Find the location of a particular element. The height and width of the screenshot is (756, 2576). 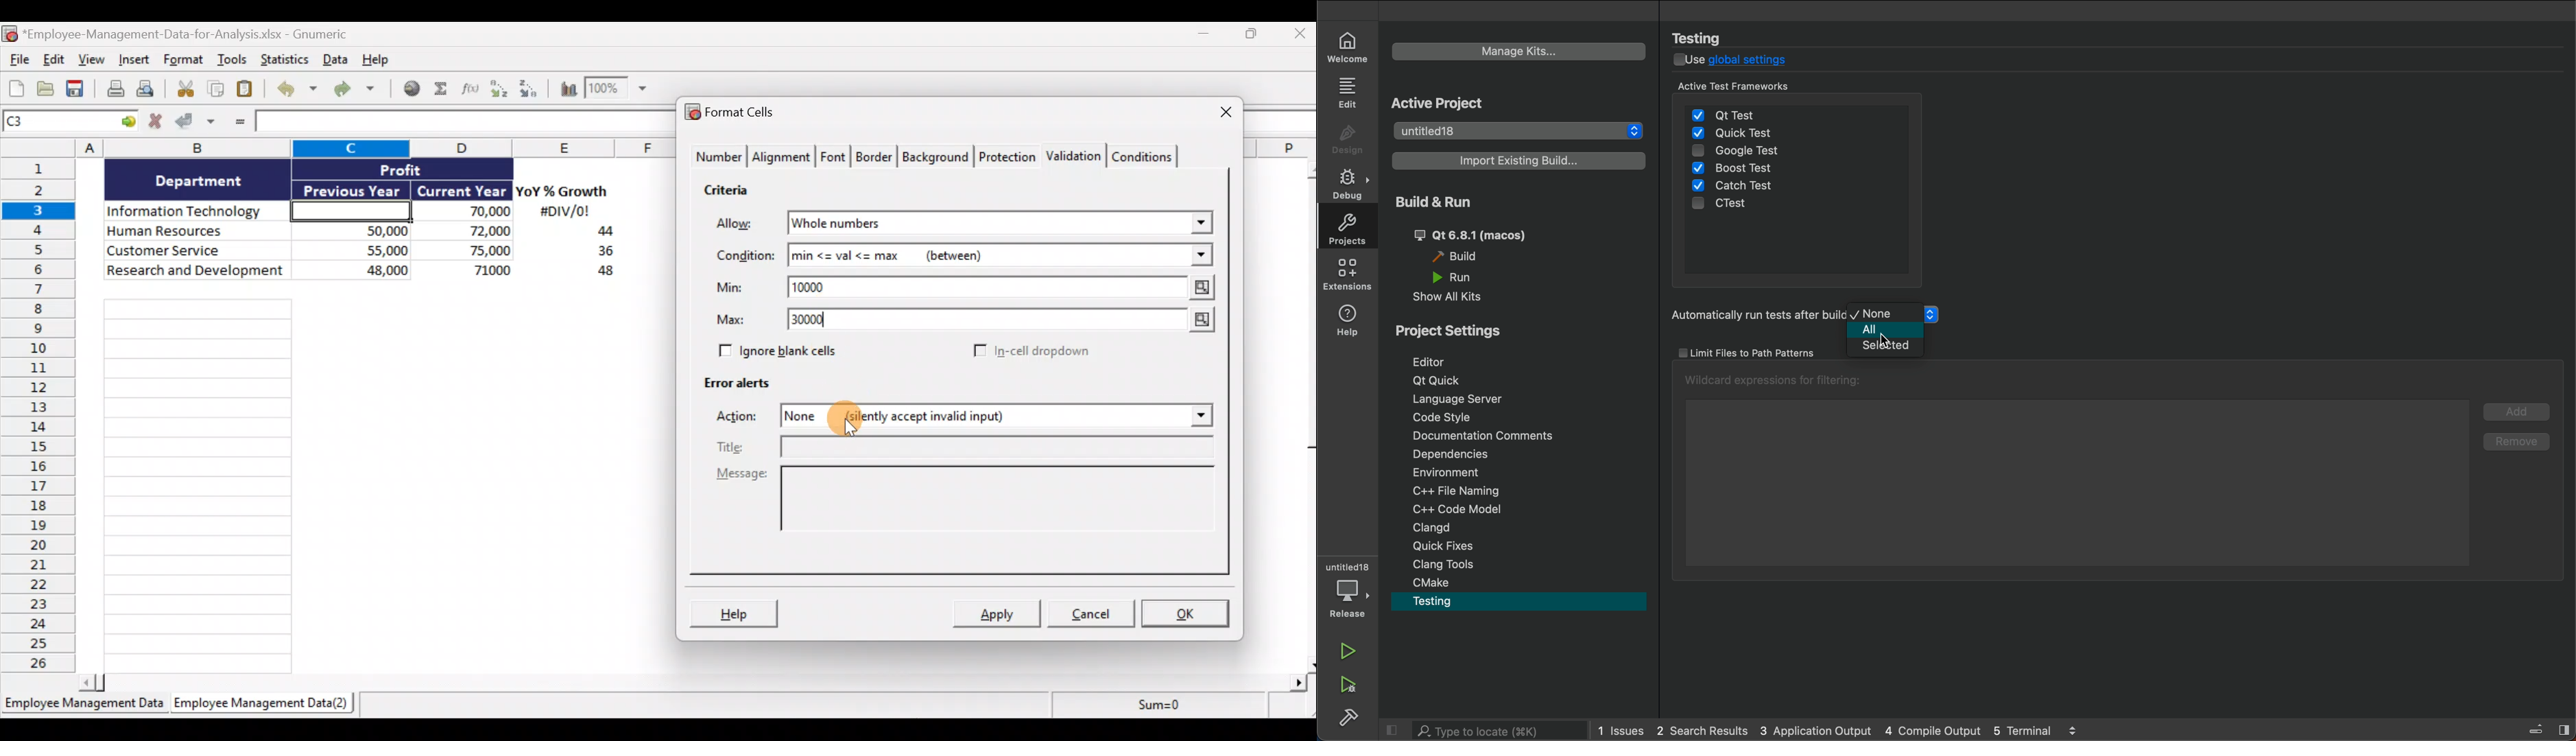

Min: is located at coordinates (730, 290).